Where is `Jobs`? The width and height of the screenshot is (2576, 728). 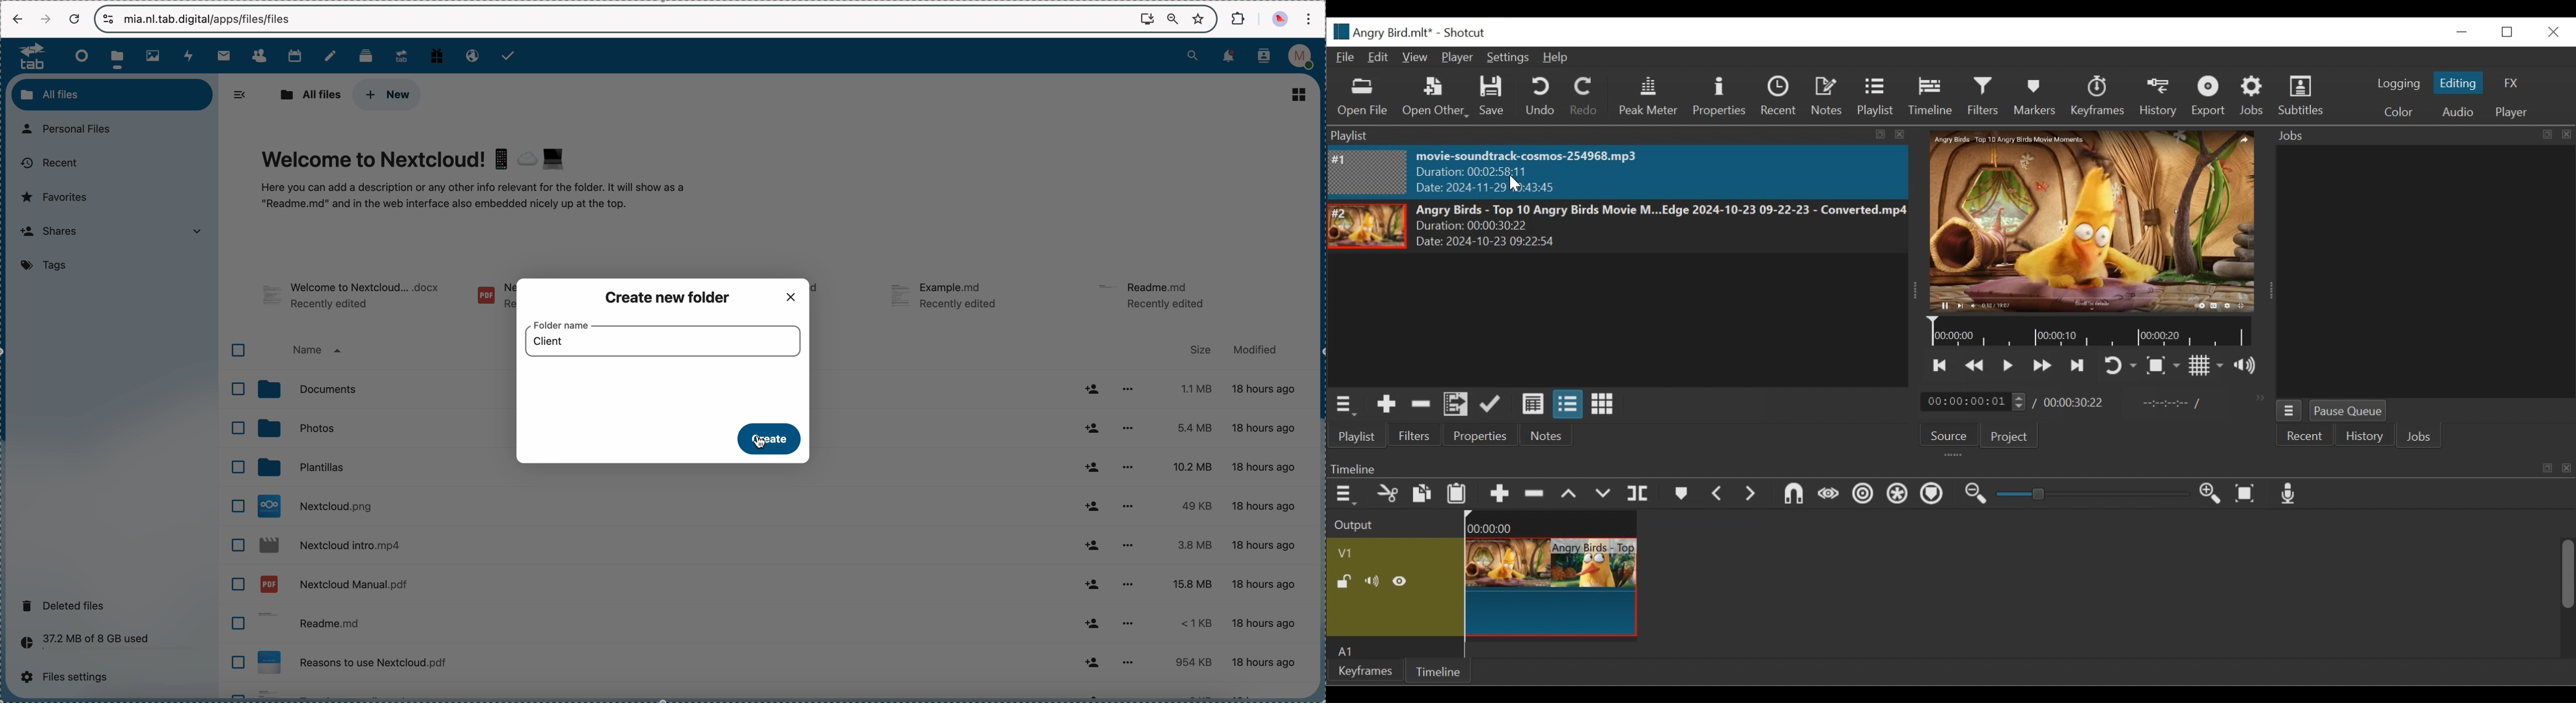
Jobs is located at coordinates (2421, 436).